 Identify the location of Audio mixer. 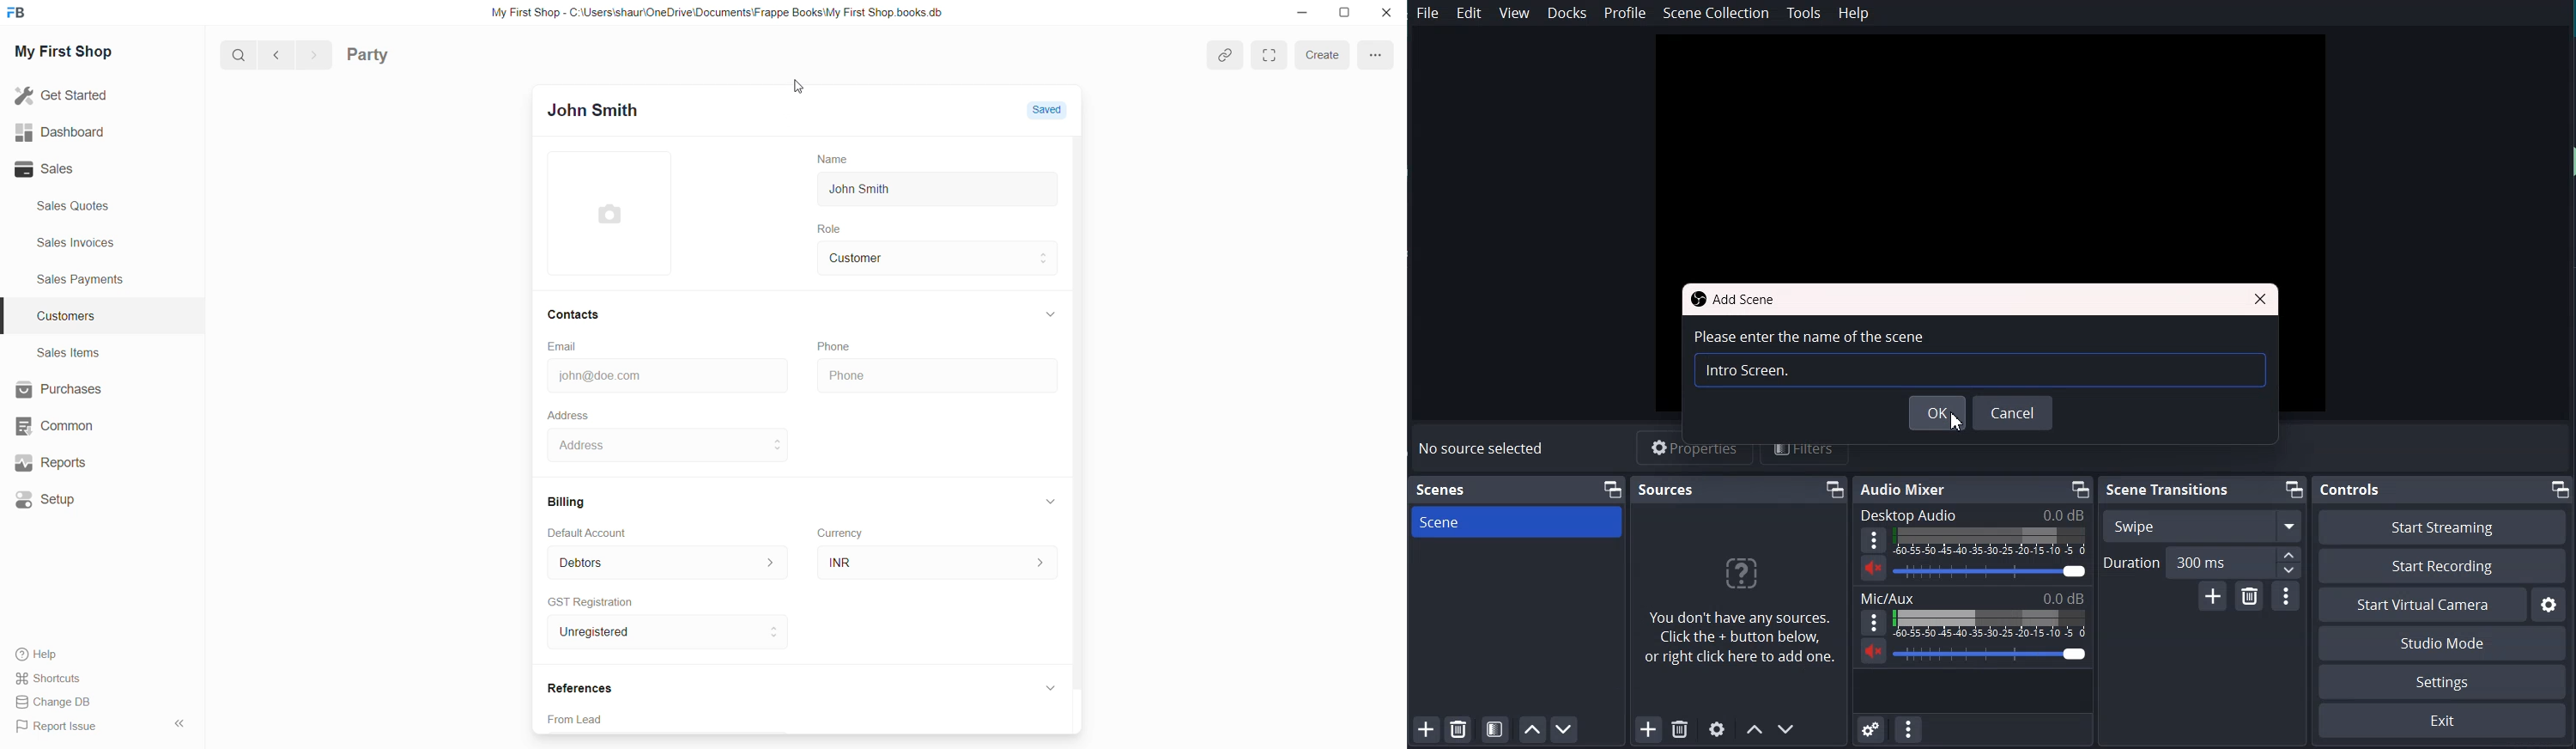
(1905, 490).